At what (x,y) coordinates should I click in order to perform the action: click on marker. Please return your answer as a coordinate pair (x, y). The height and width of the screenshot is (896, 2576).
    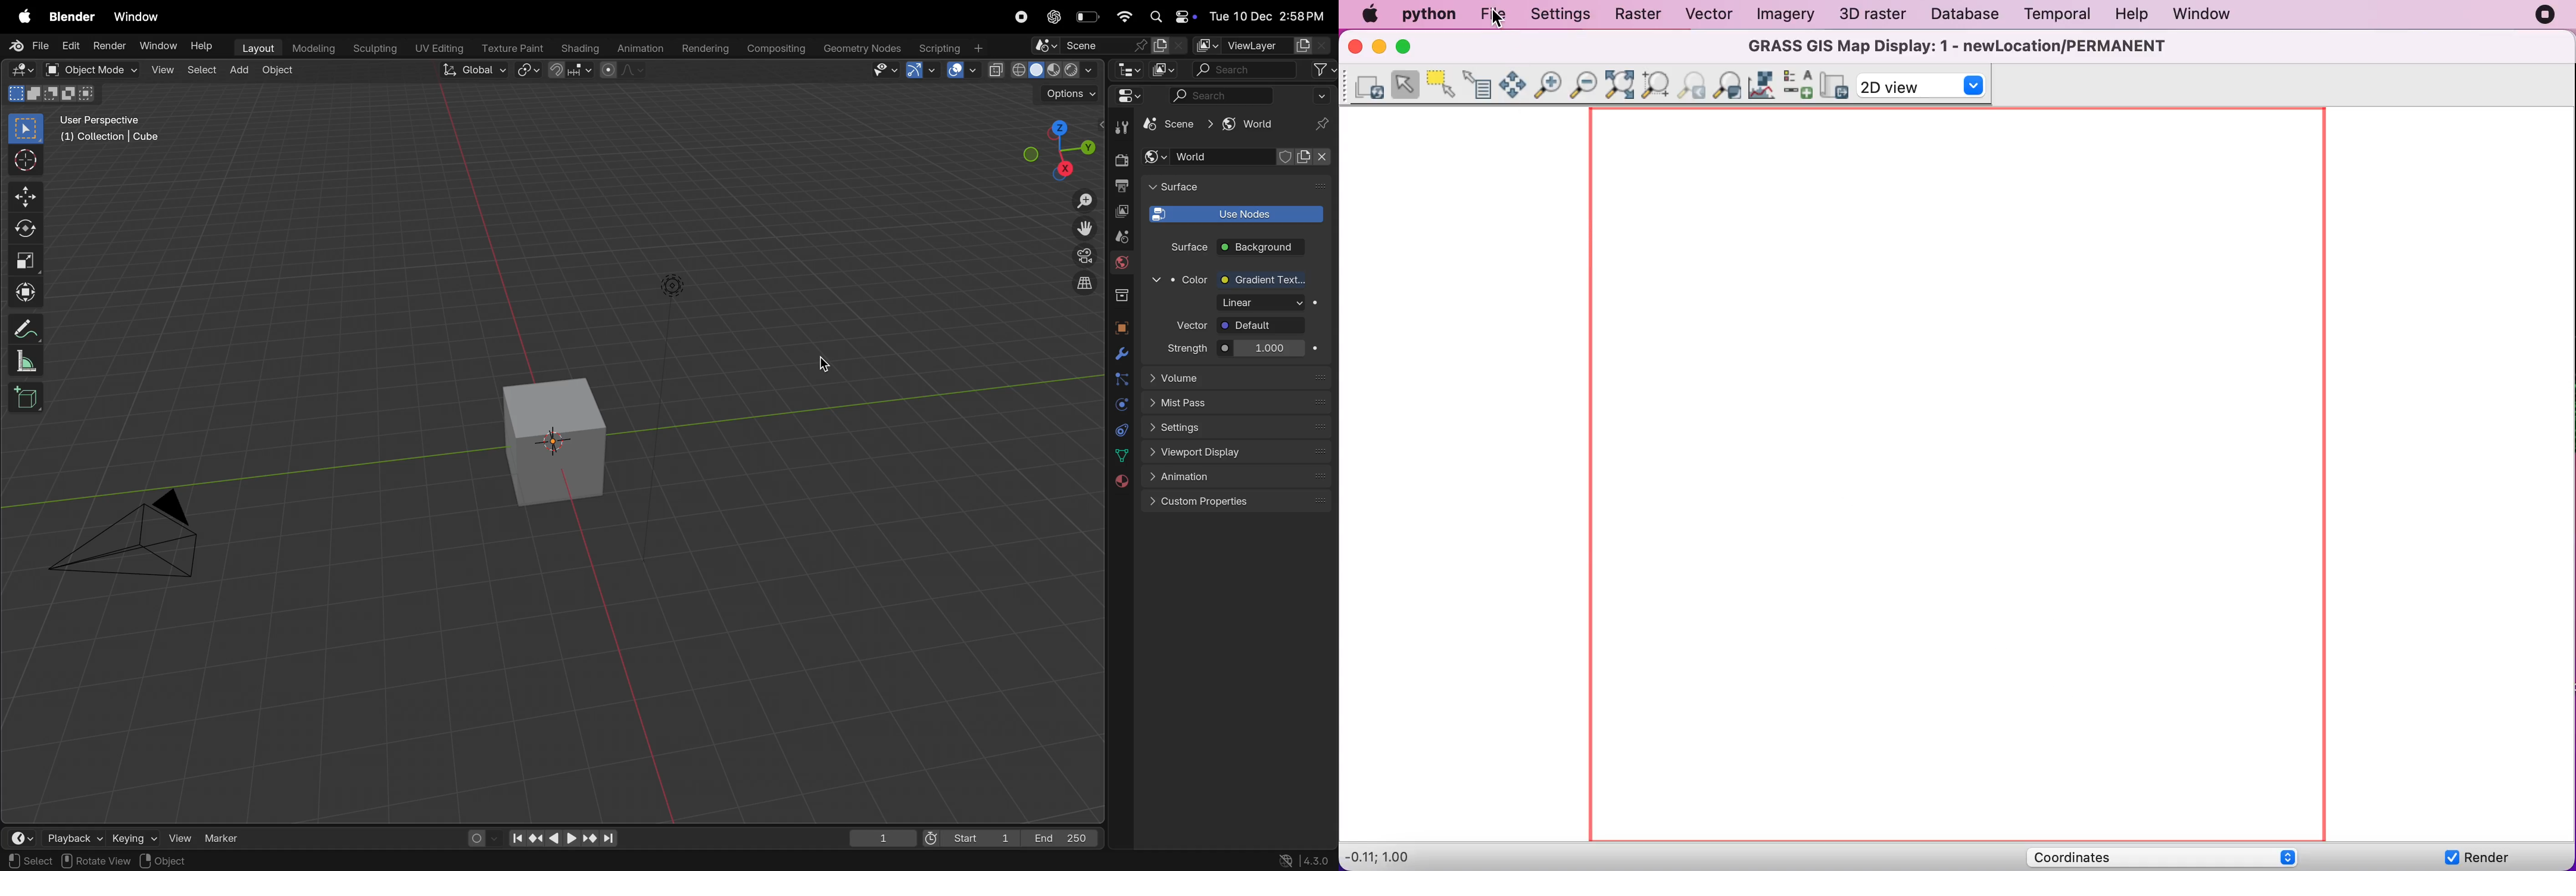
    Looking at the image, I should click on (223, 837).